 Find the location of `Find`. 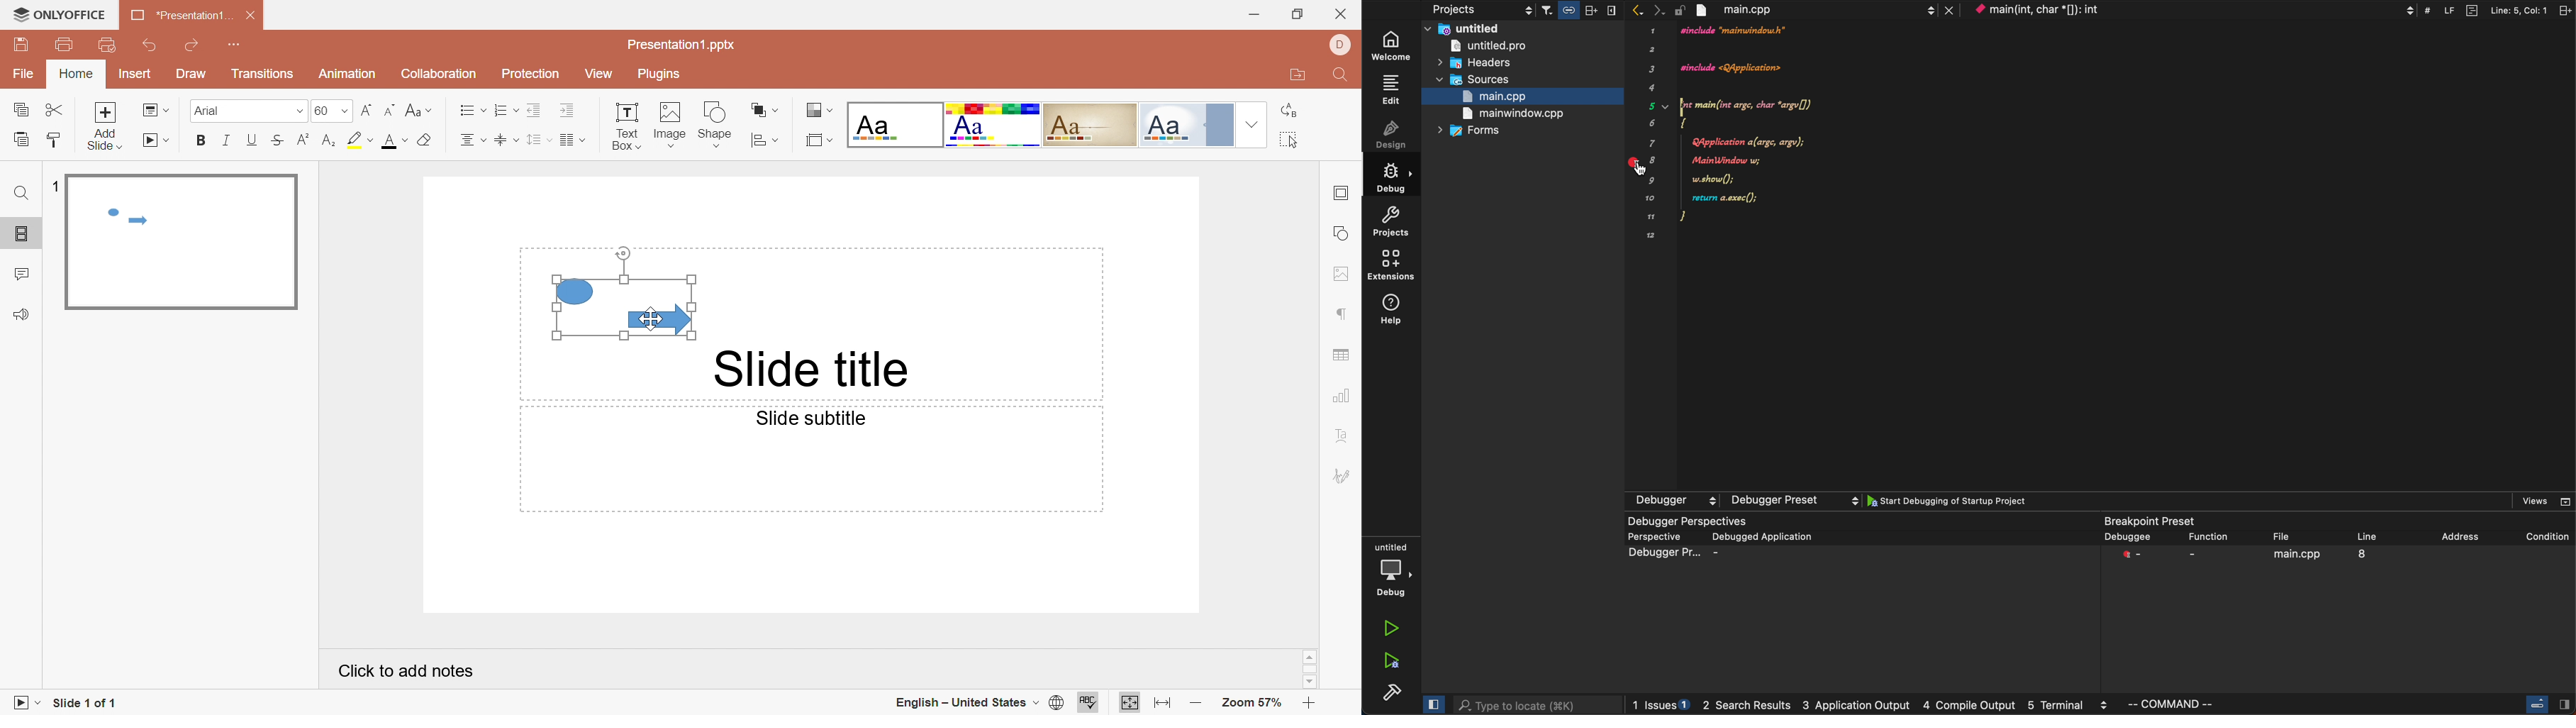

Find is located at coordinates (1339, 76).